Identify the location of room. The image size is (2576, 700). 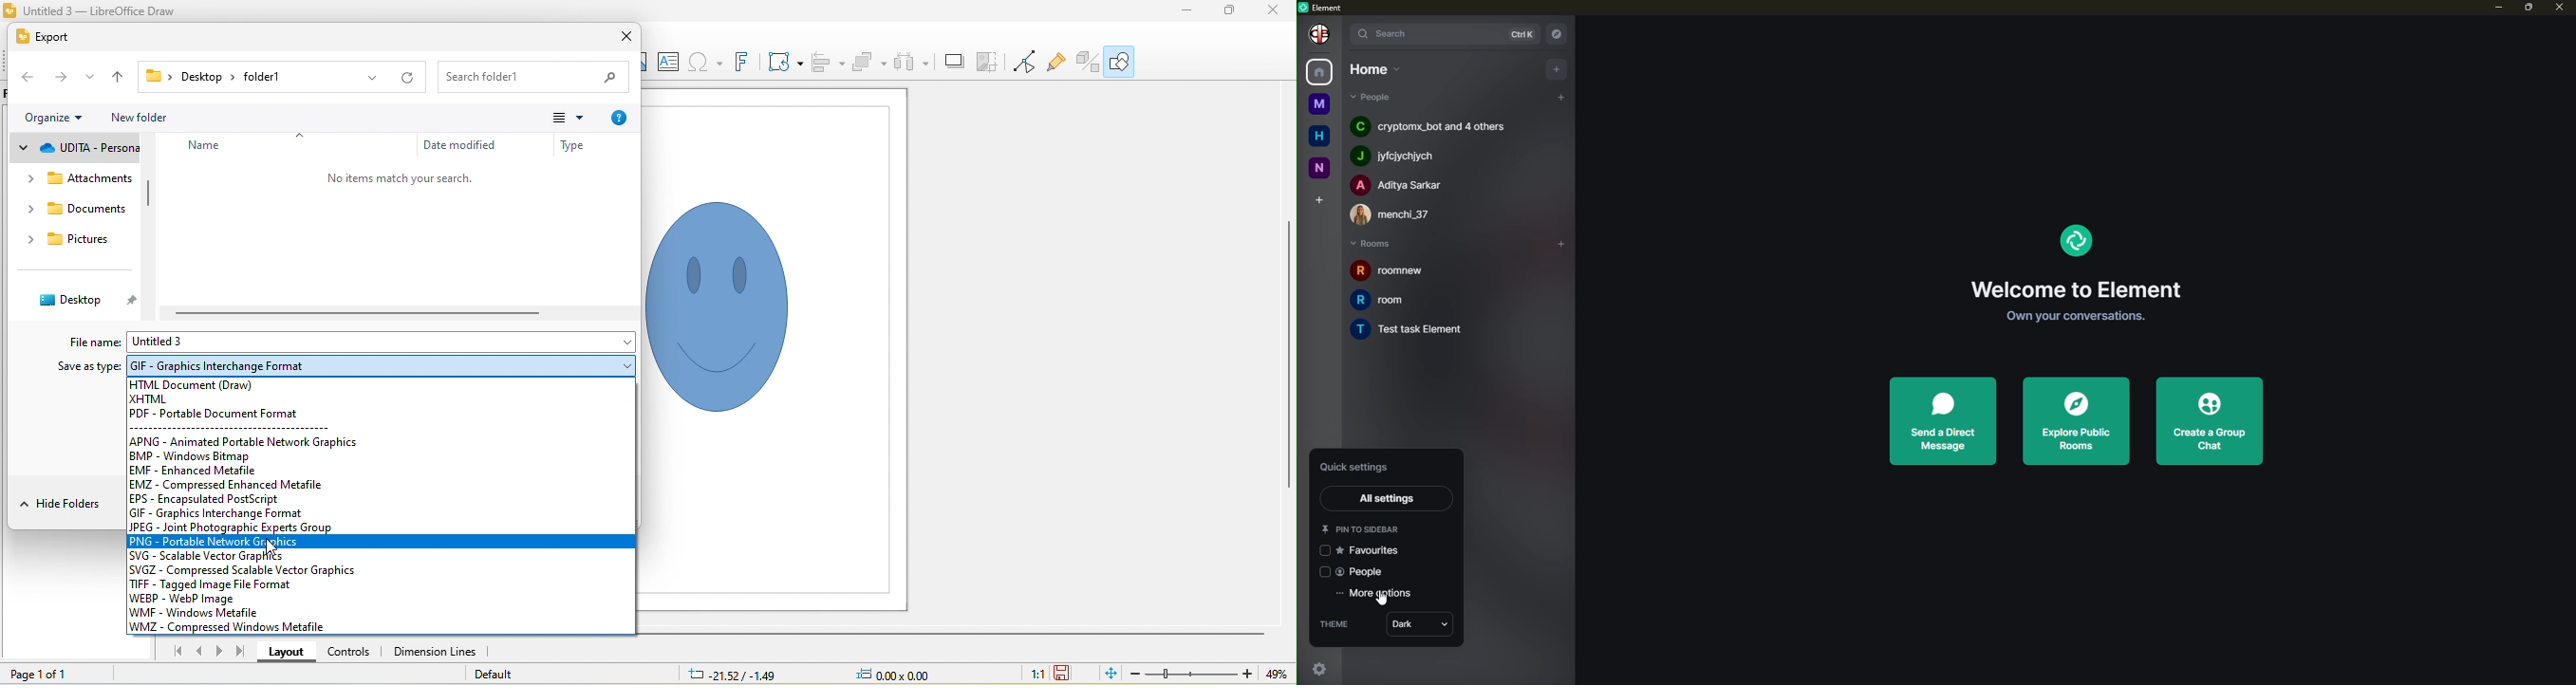
(1427, 331).